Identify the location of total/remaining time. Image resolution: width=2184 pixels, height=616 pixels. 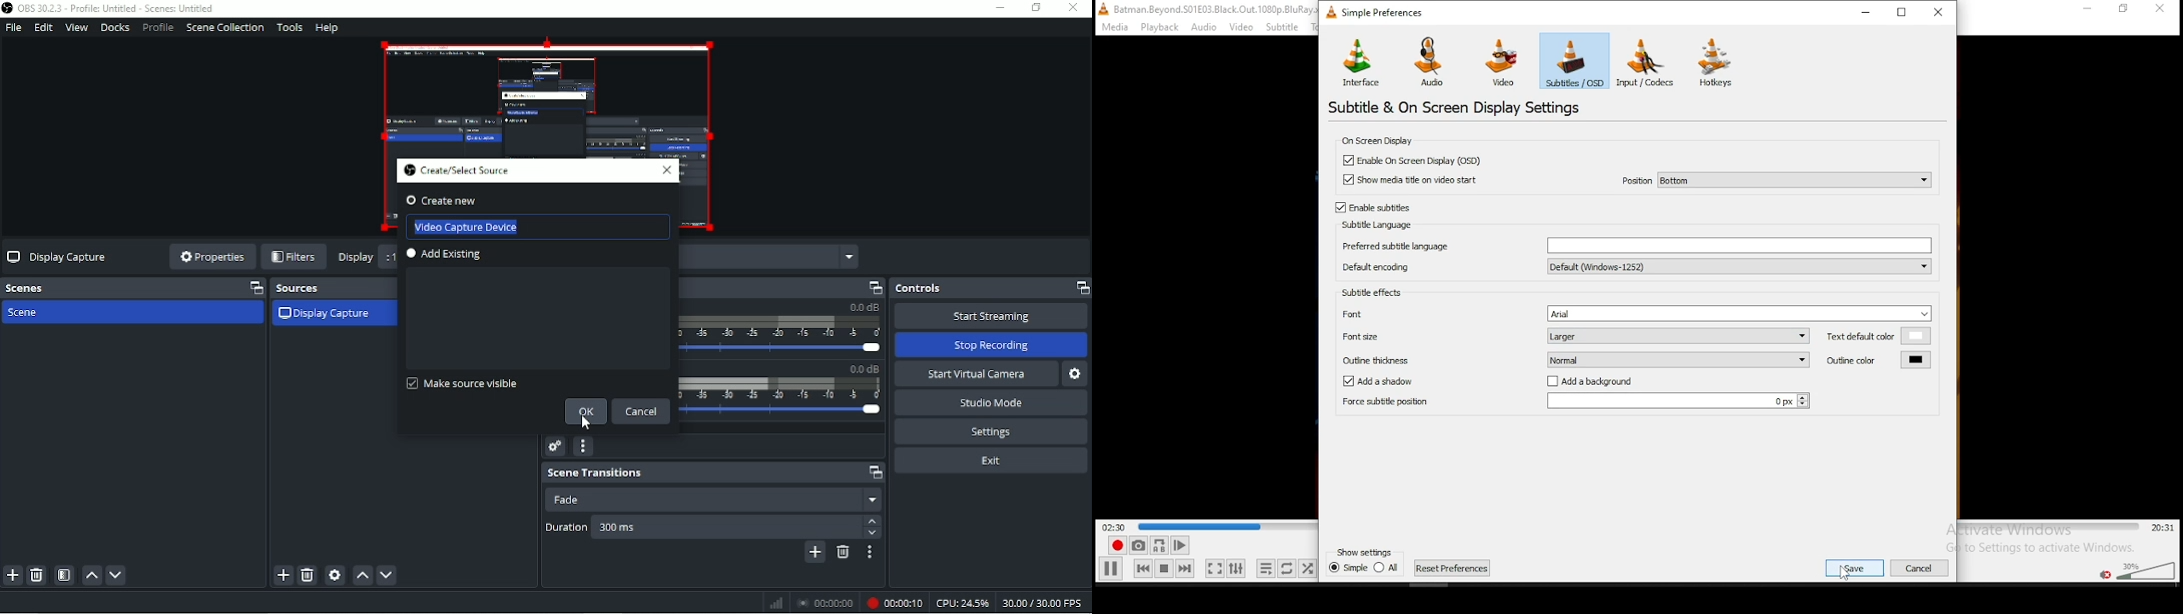
(2165, 528).